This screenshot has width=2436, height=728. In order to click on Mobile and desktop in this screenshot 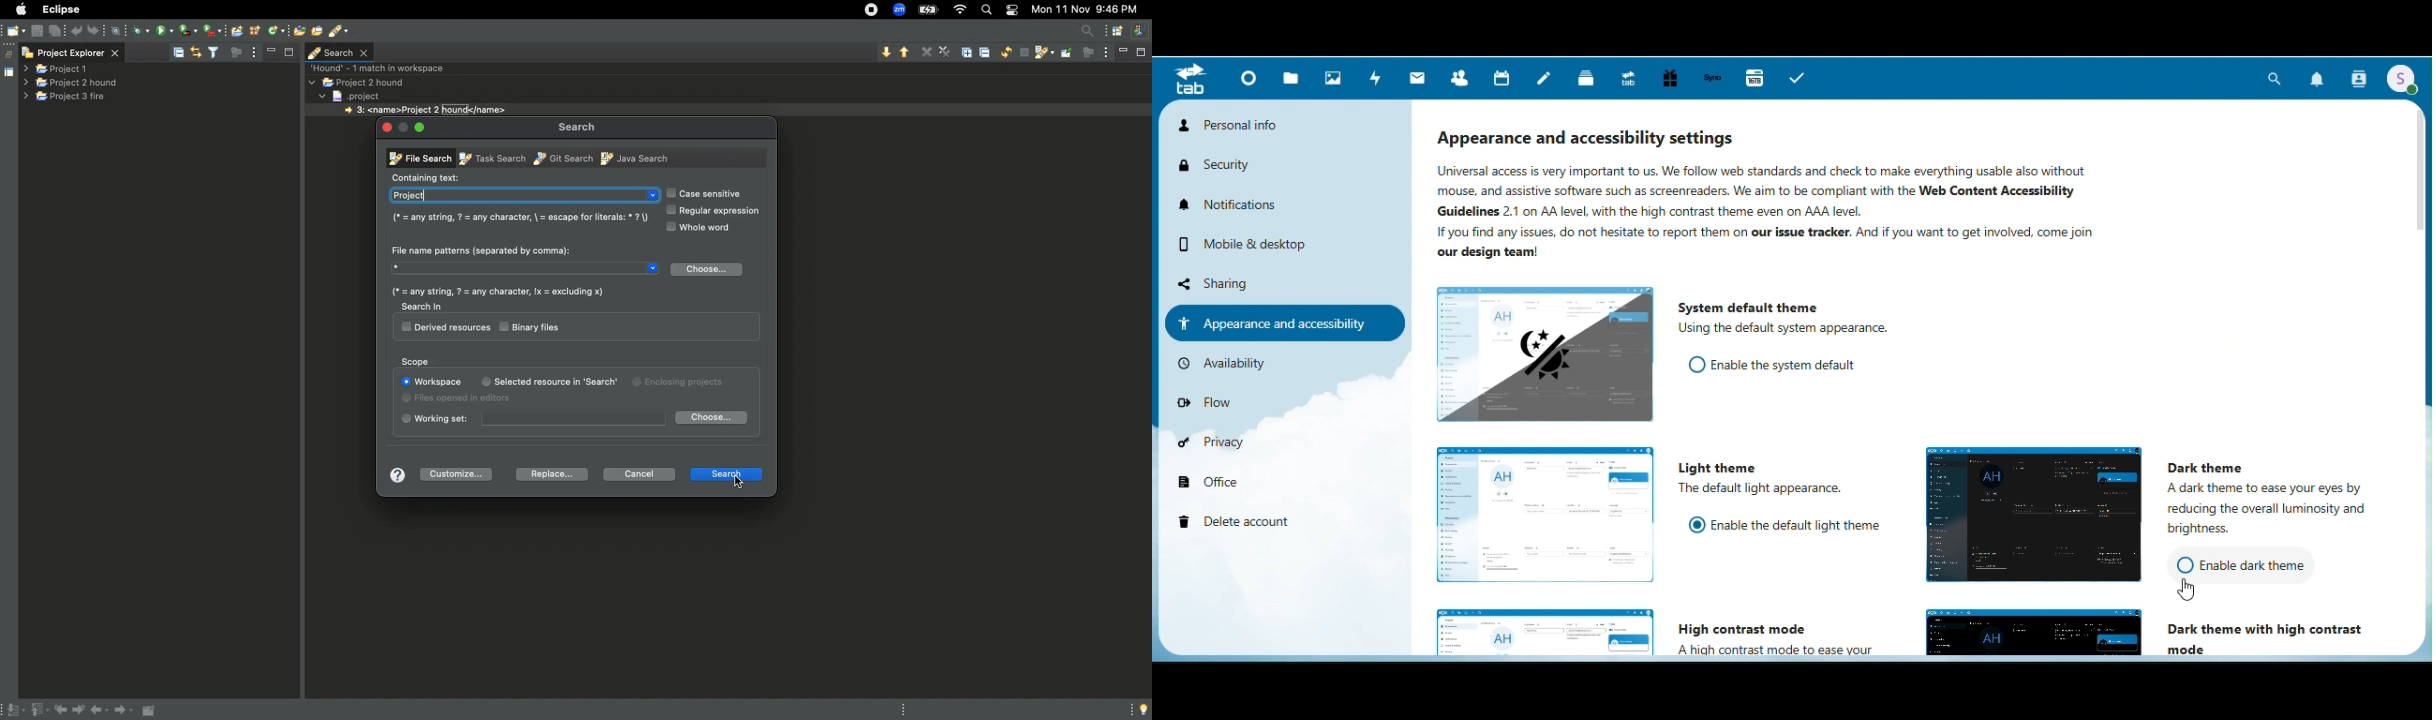, I will do `click(1236, 243)`.